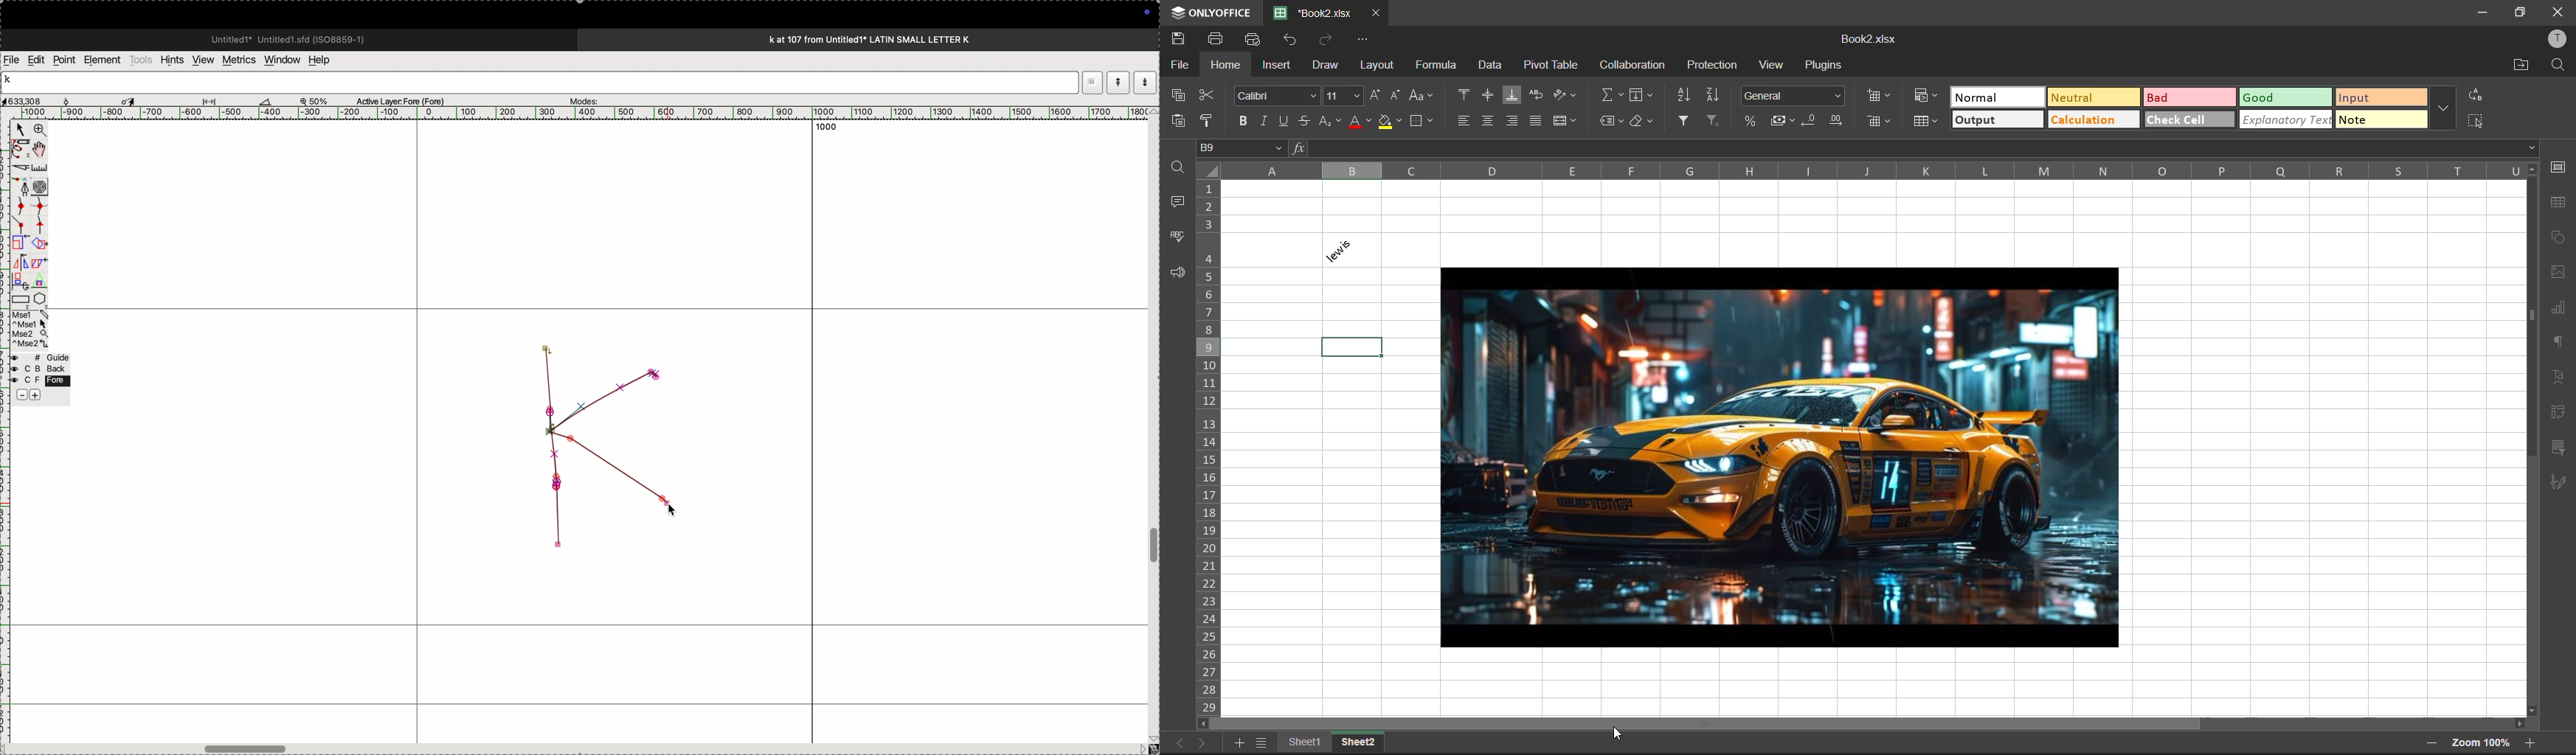 This screenshot has height=756, width=2576. I want to click on filter, so click(1684, 122).